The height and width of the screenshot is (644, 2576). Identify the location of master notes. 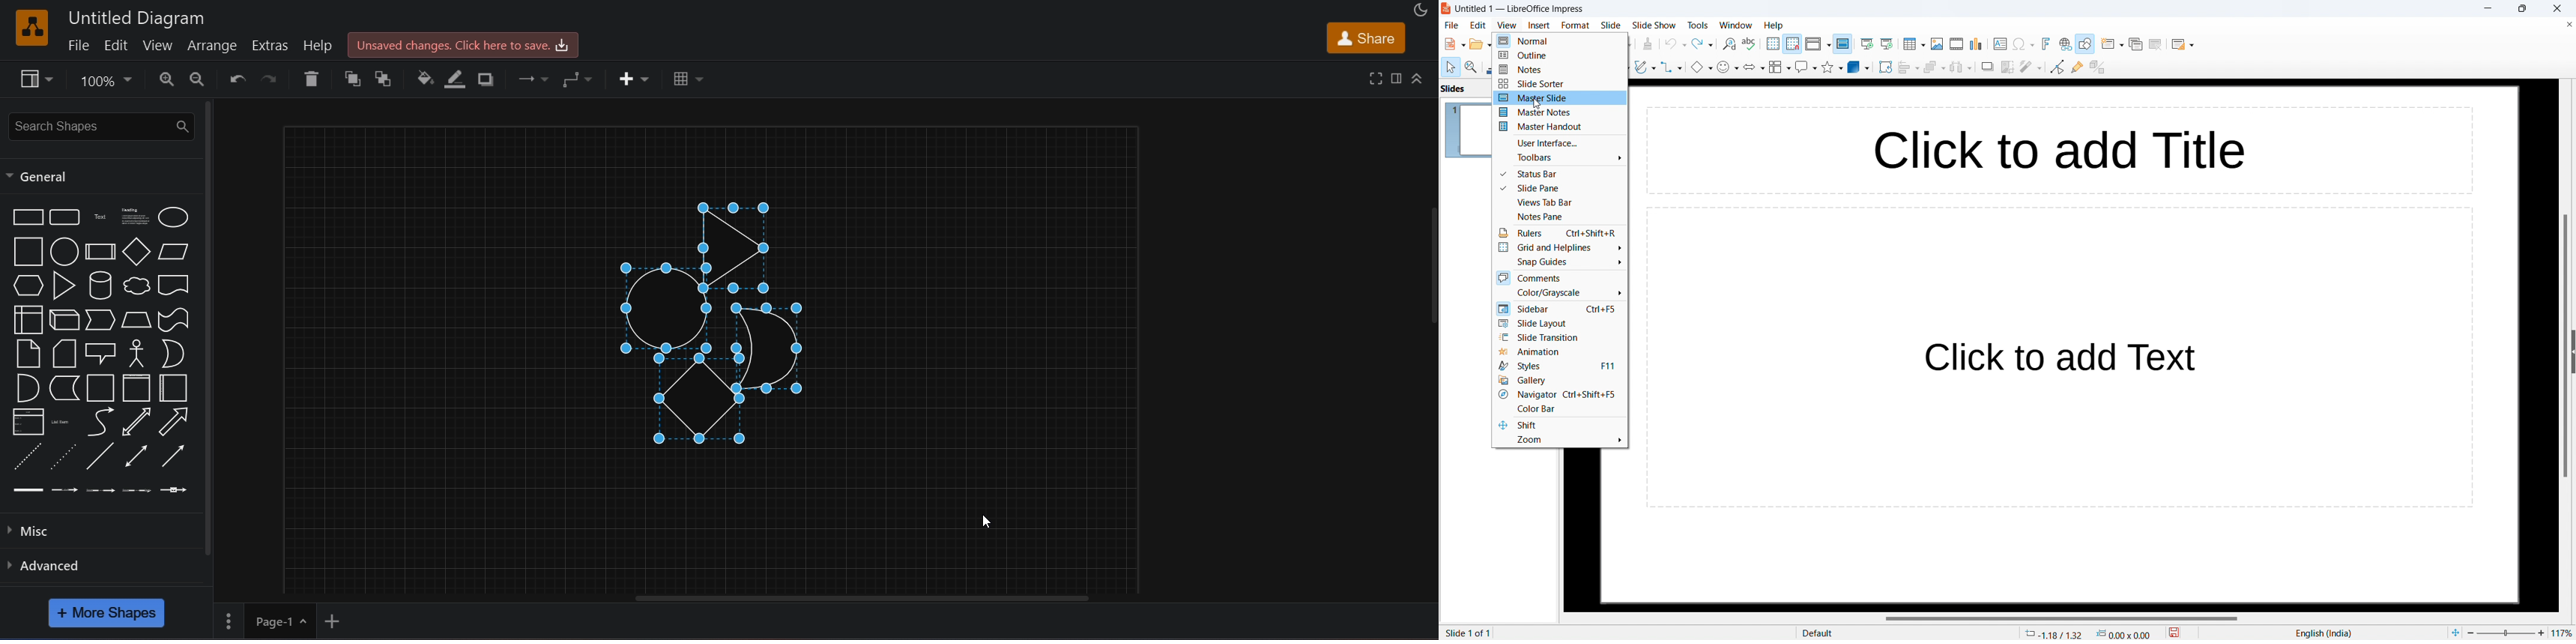
(1560, 113).